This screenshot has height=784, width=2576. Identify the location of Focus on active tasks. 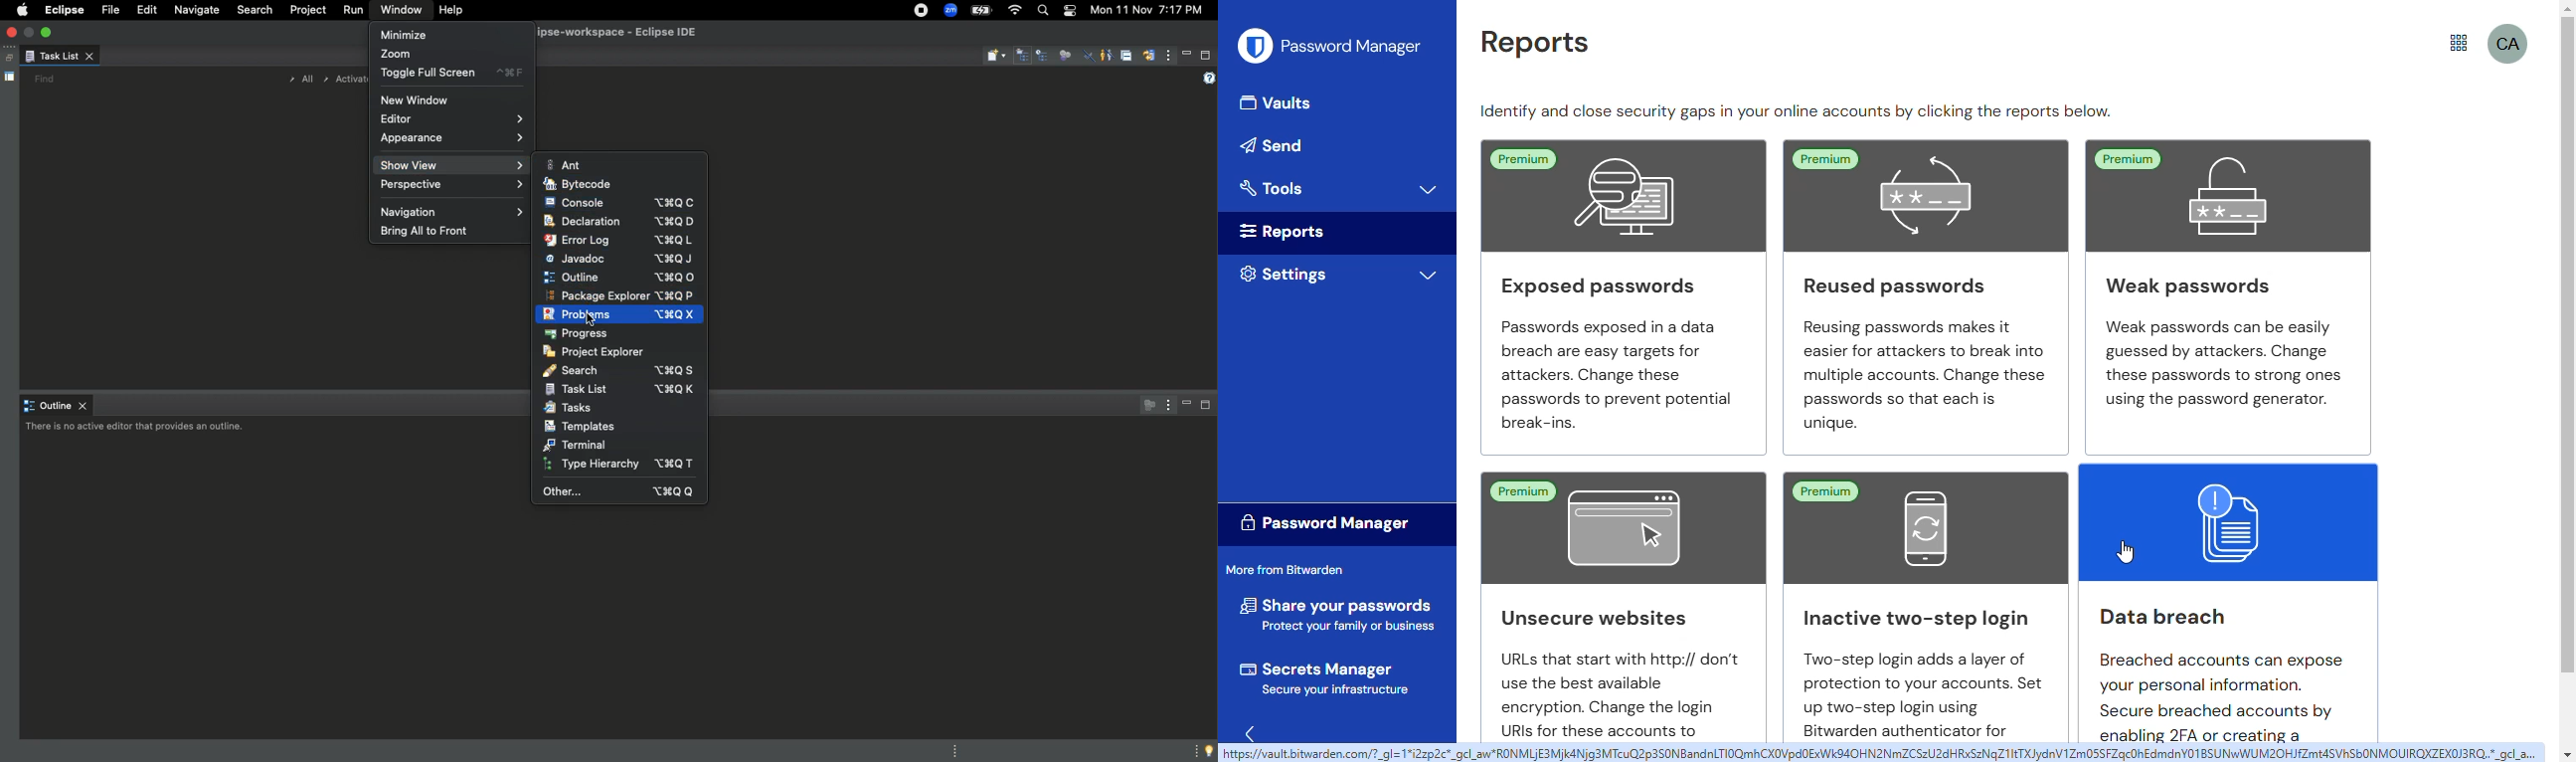
(1146, 405).